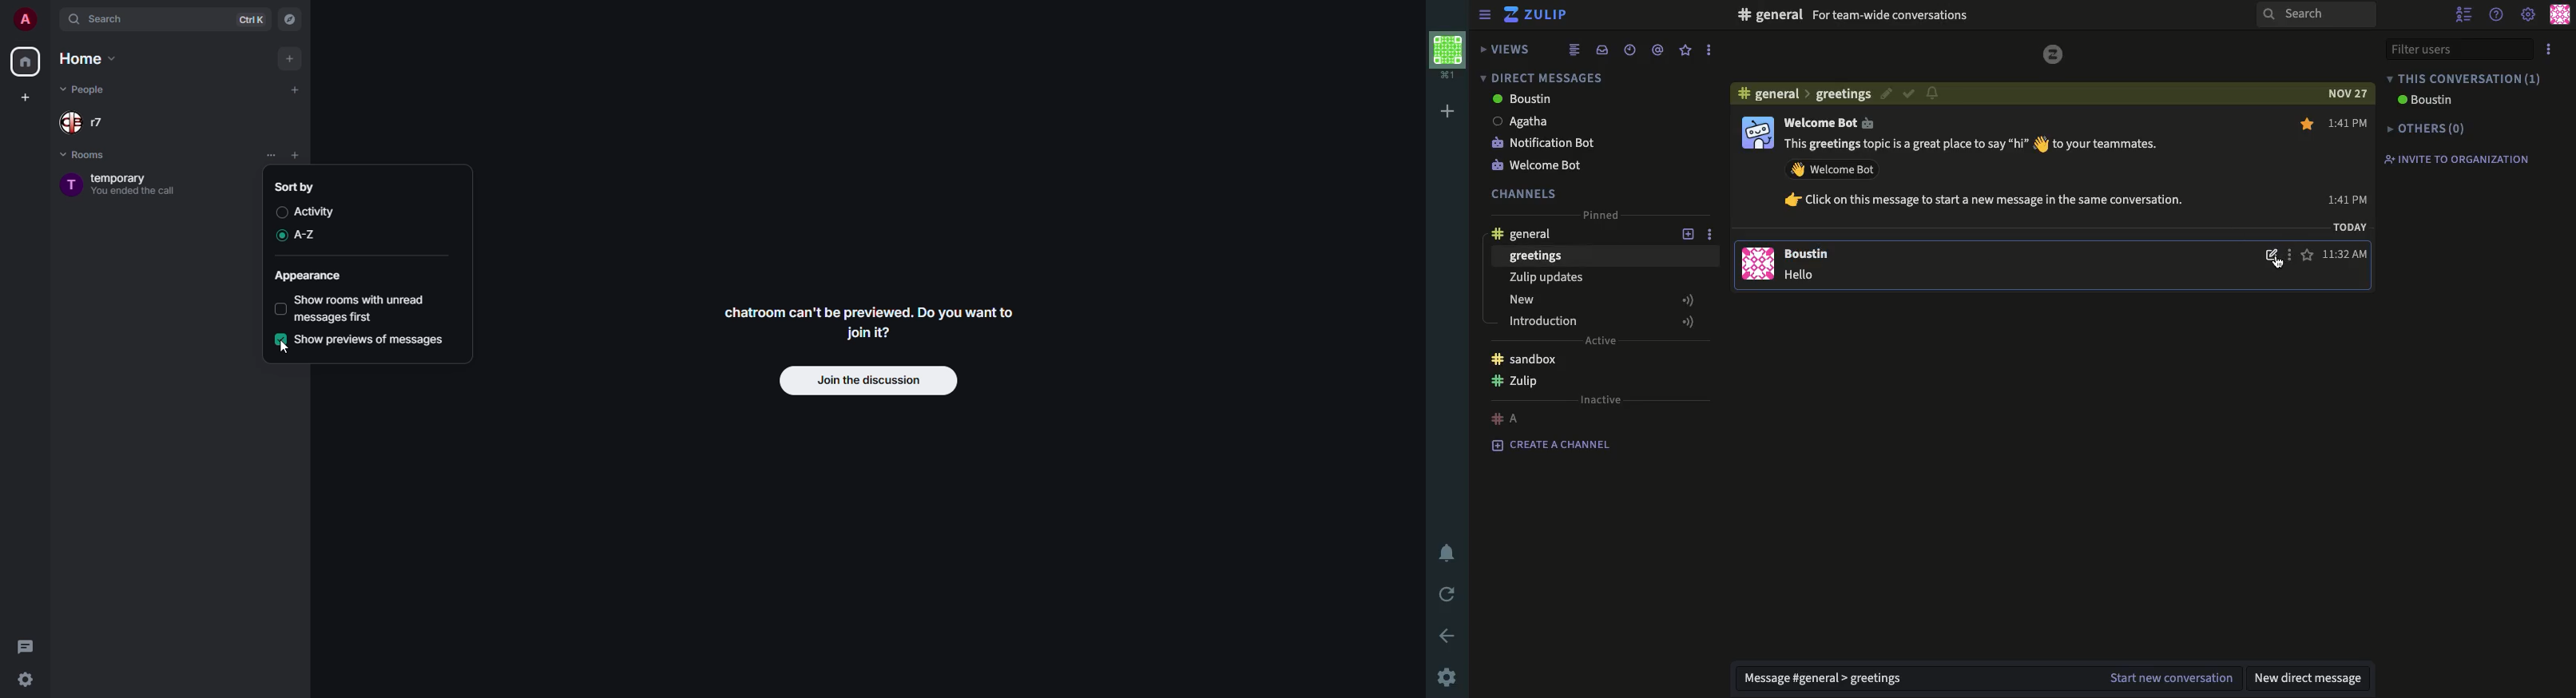 The width and height of the screenshot is (2576, 700). I want to click on new direct message, so click(2312, 678).